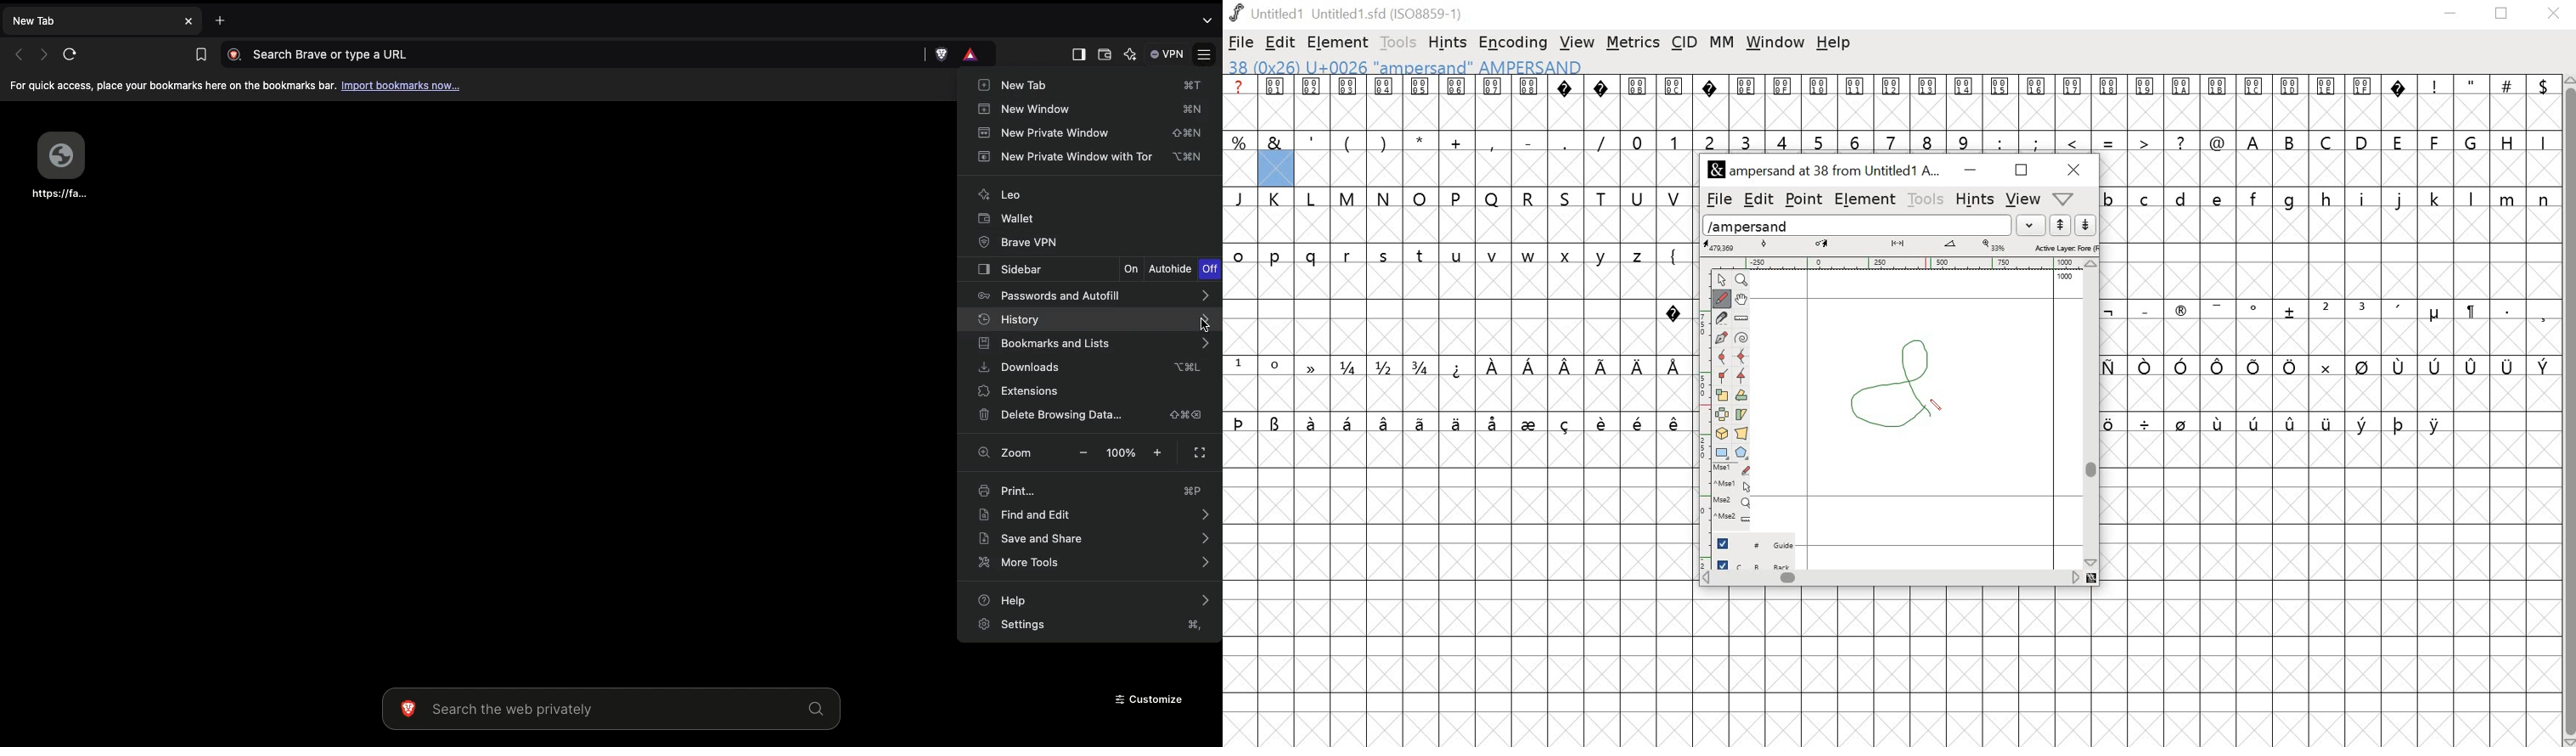 The width and height of the screenshot is (2576, 756). Describe the element at coordinates (1746, 141) in the screenshot. I see `3` at that location.